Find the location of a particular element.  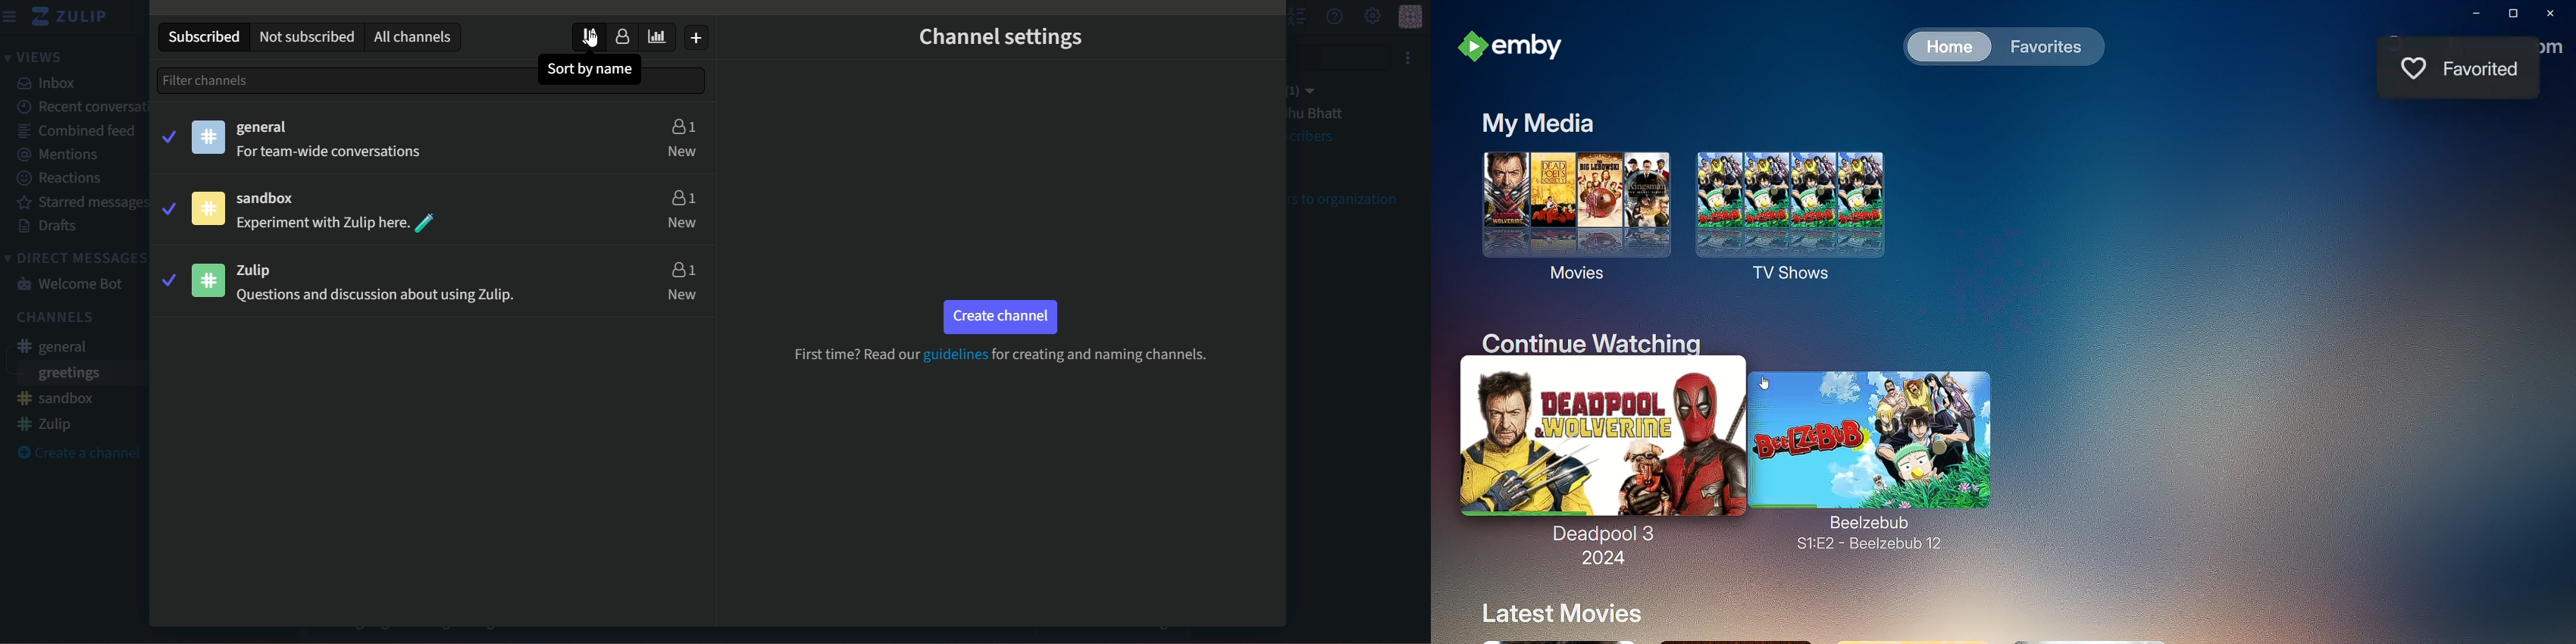

sort by user is located at coordinates (625, 37).